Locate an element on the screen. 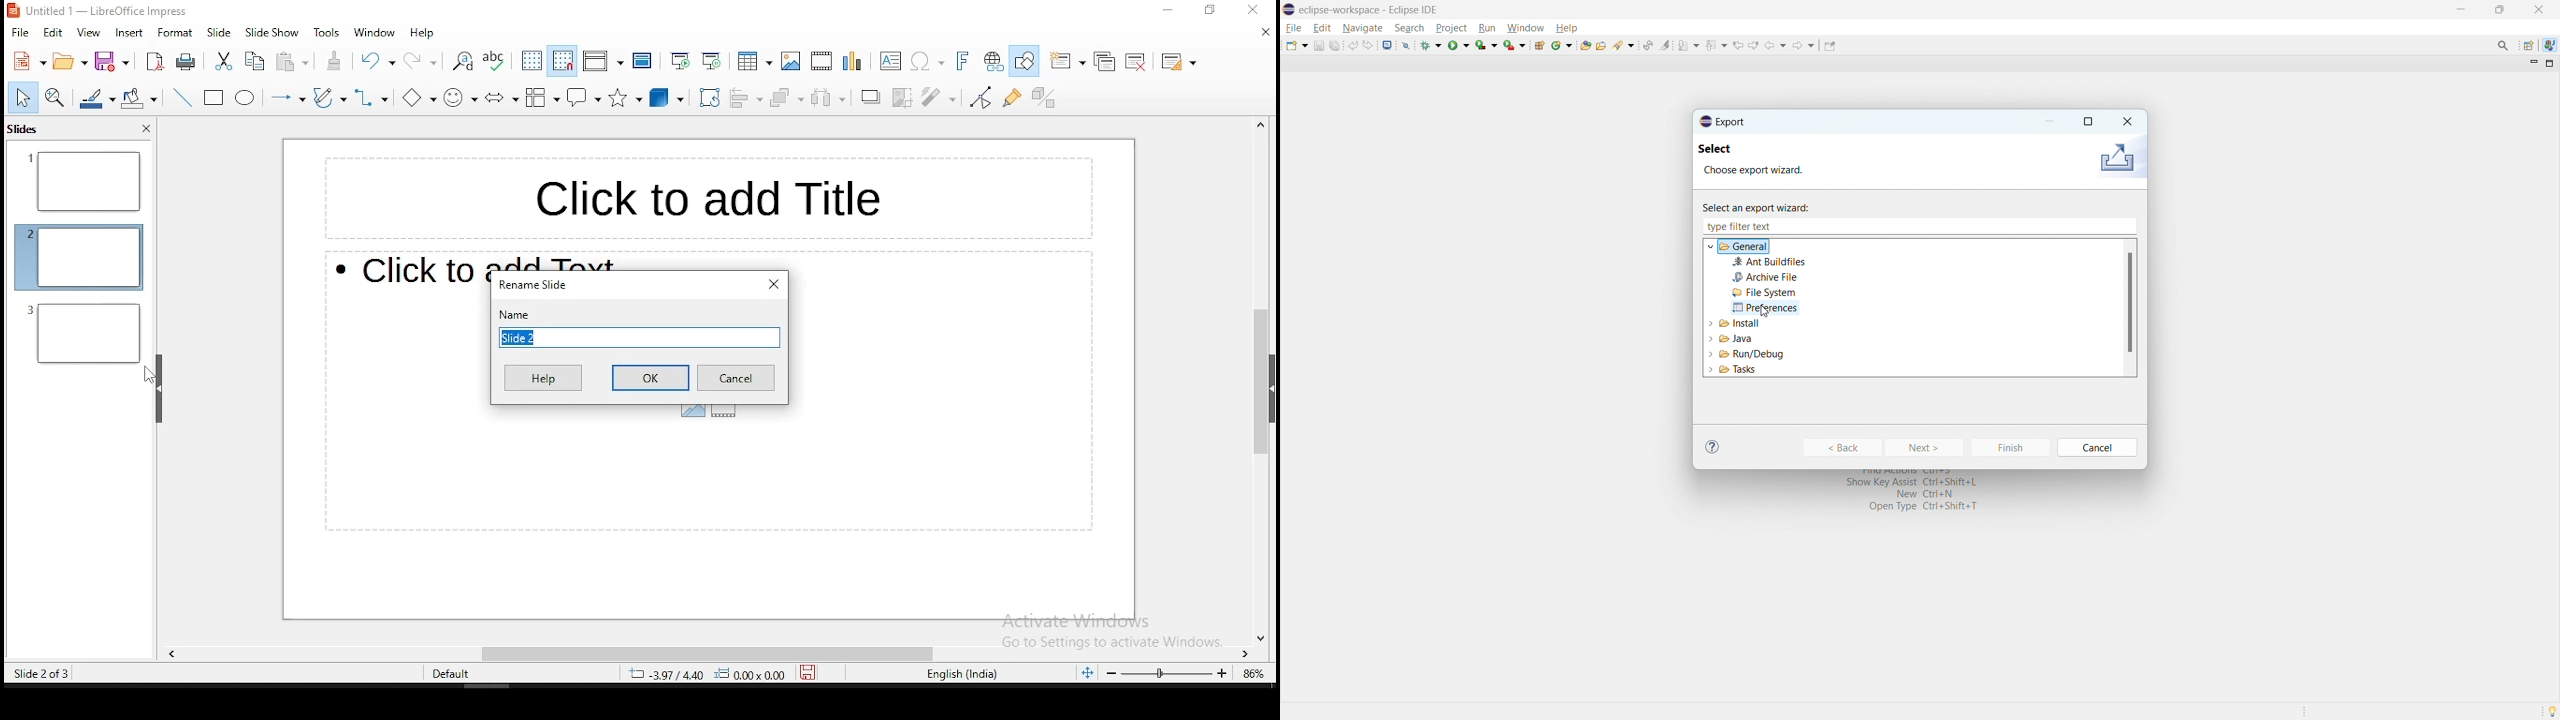 The width and height of the screenshot is (2576, 728). select tool is located at coordinates (20, 97).